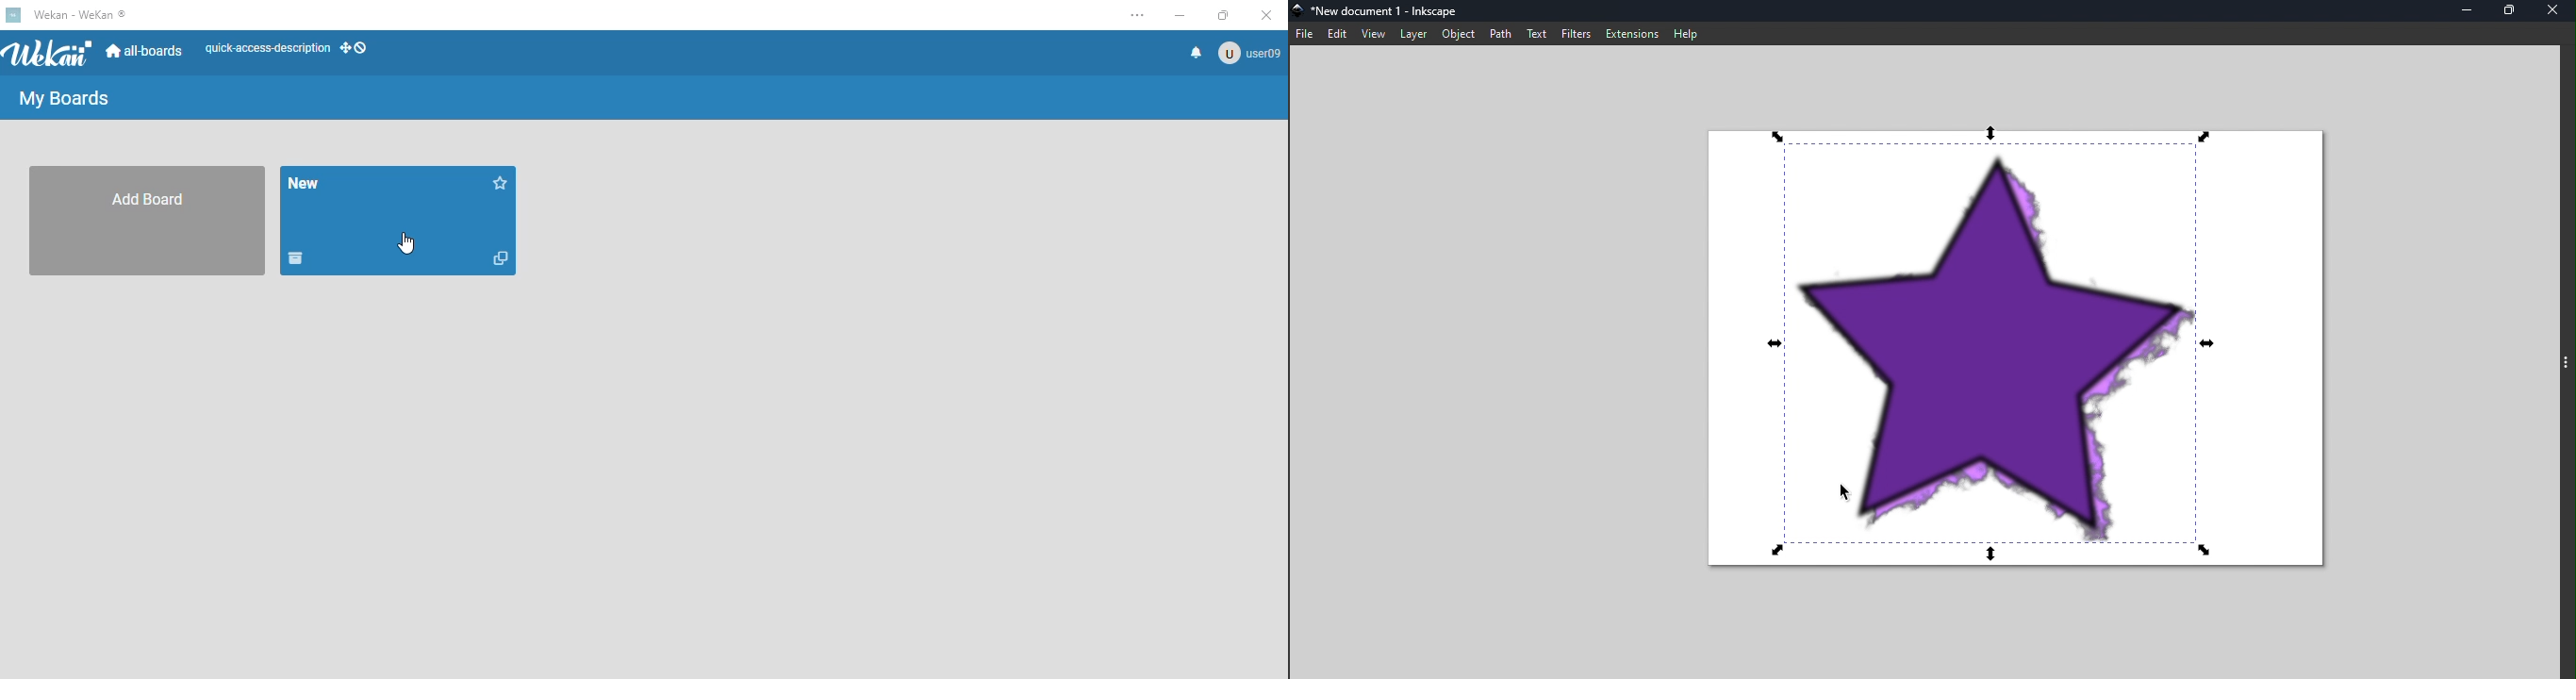  What do you see at coordinates (303, 182) in the screenshot?
I see `board name` at bounding box center [303, 182].